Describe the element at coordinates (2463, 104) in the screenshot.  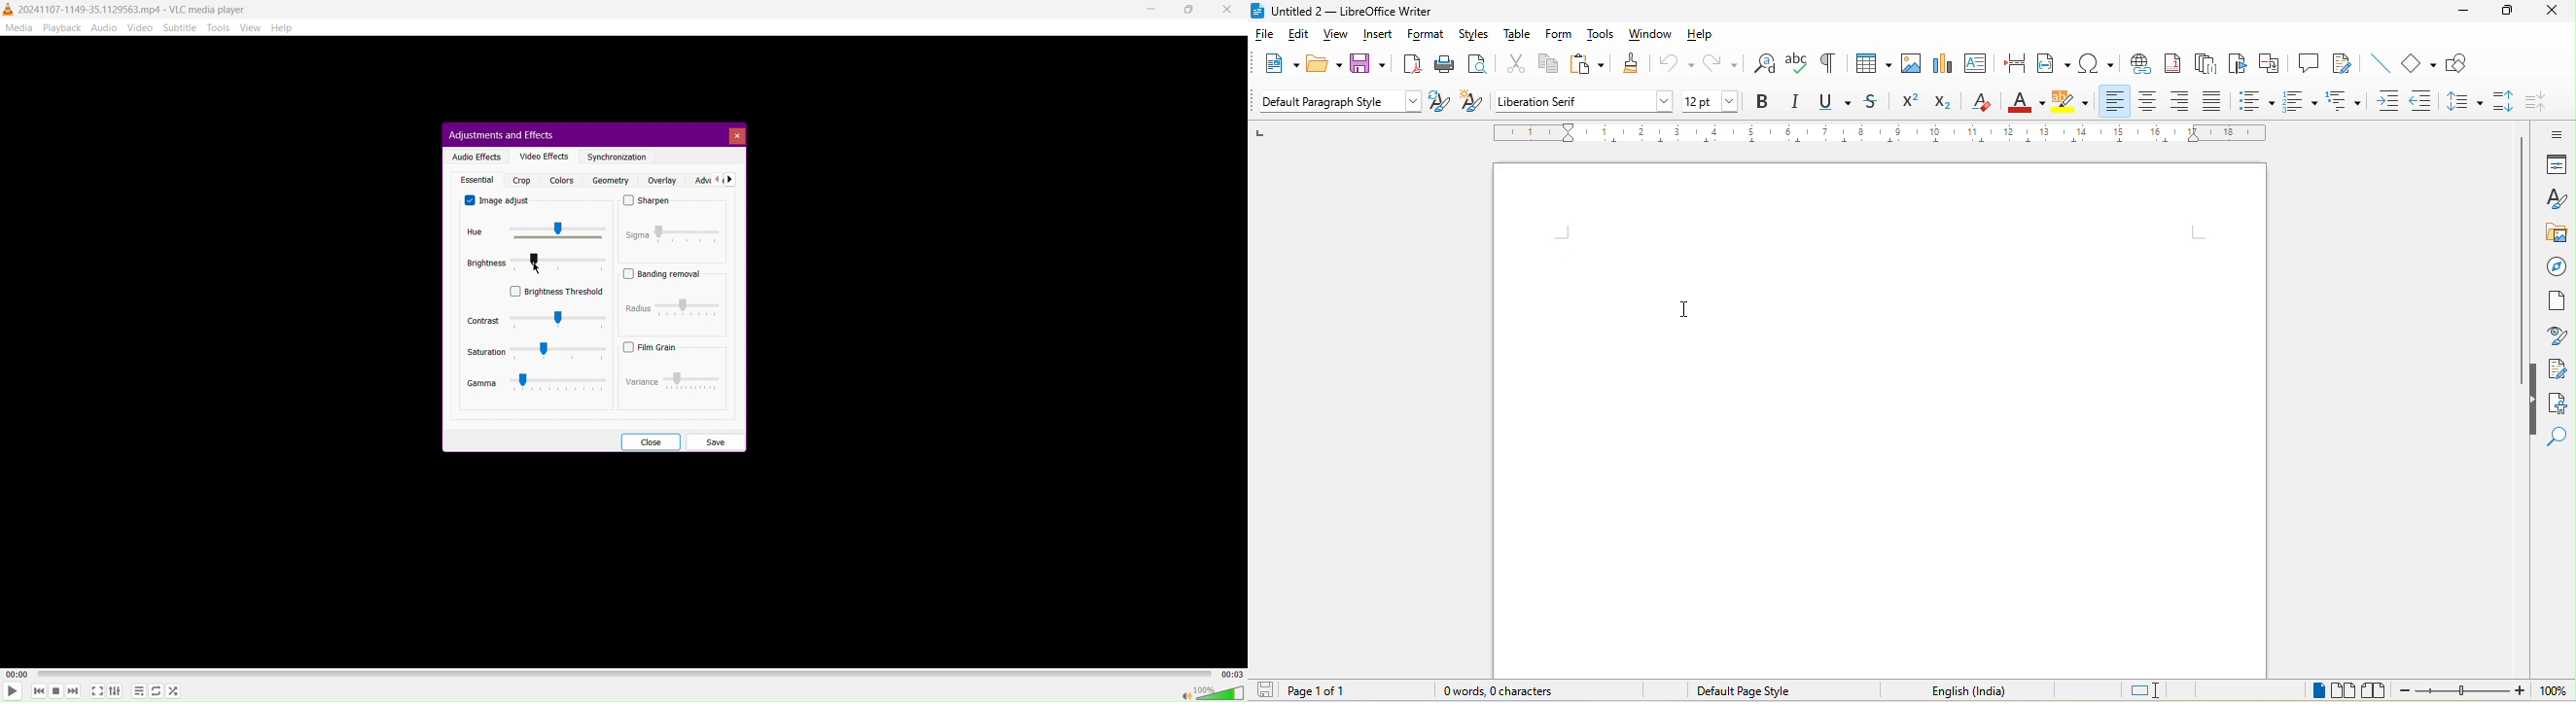
I see `set line spacing` at that location.